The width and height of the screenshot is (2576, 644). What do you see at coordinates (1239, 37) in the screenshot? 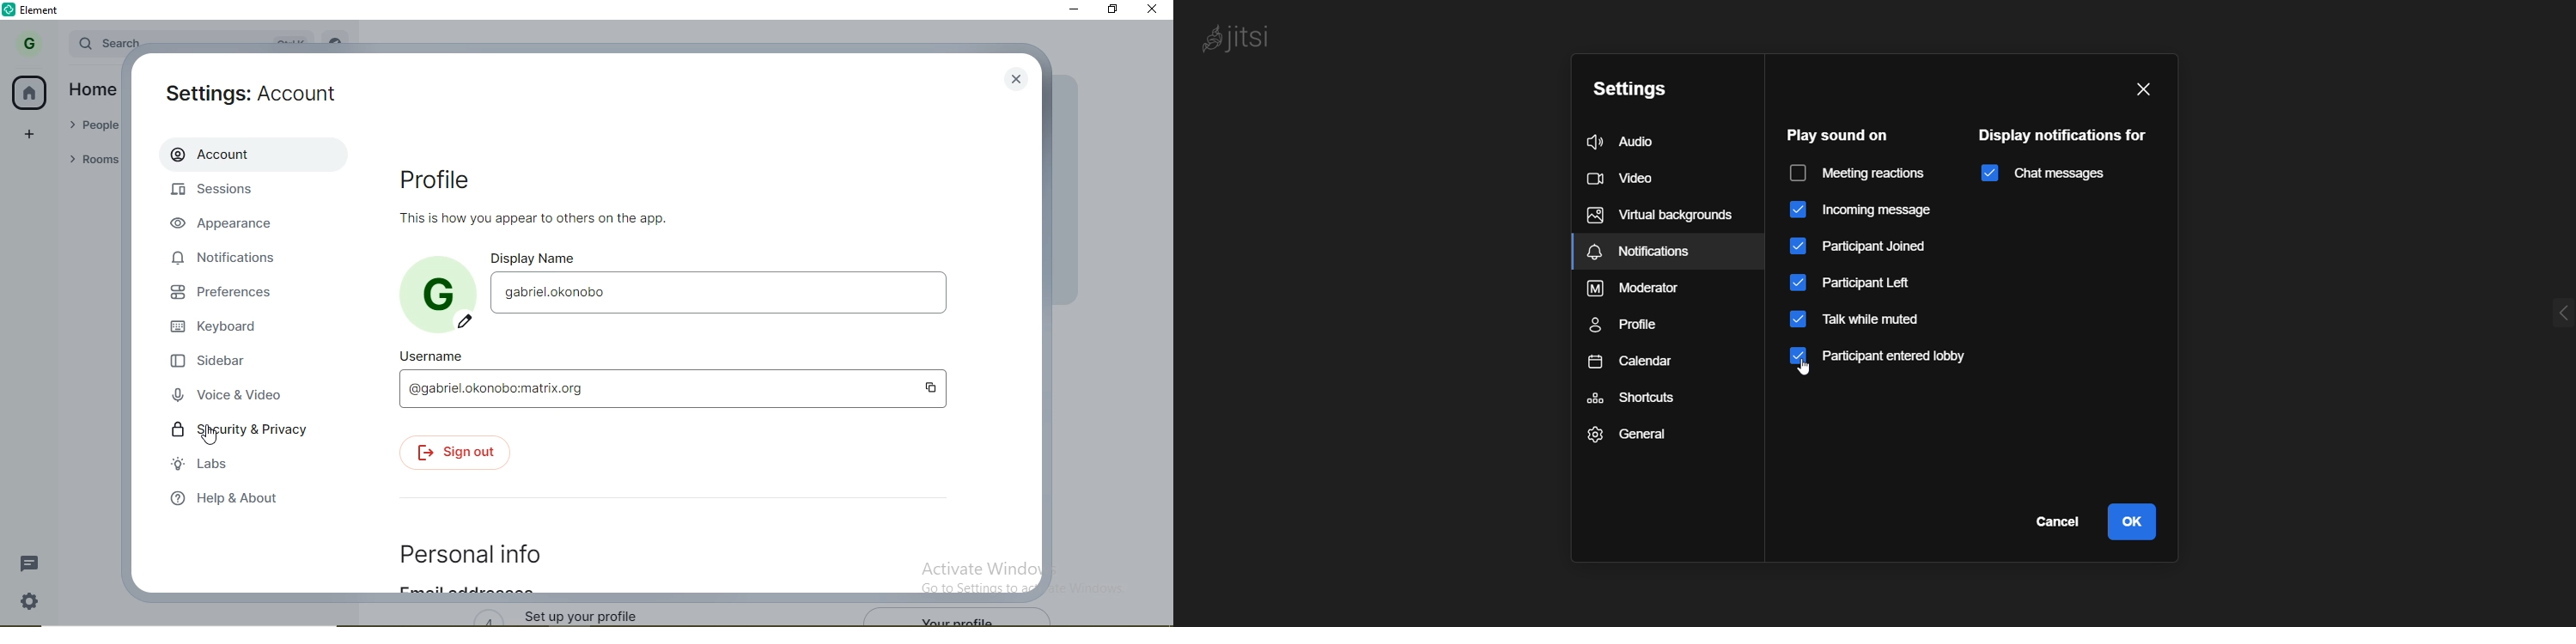
I see `jitsi` at bounding box center [1239, 37].